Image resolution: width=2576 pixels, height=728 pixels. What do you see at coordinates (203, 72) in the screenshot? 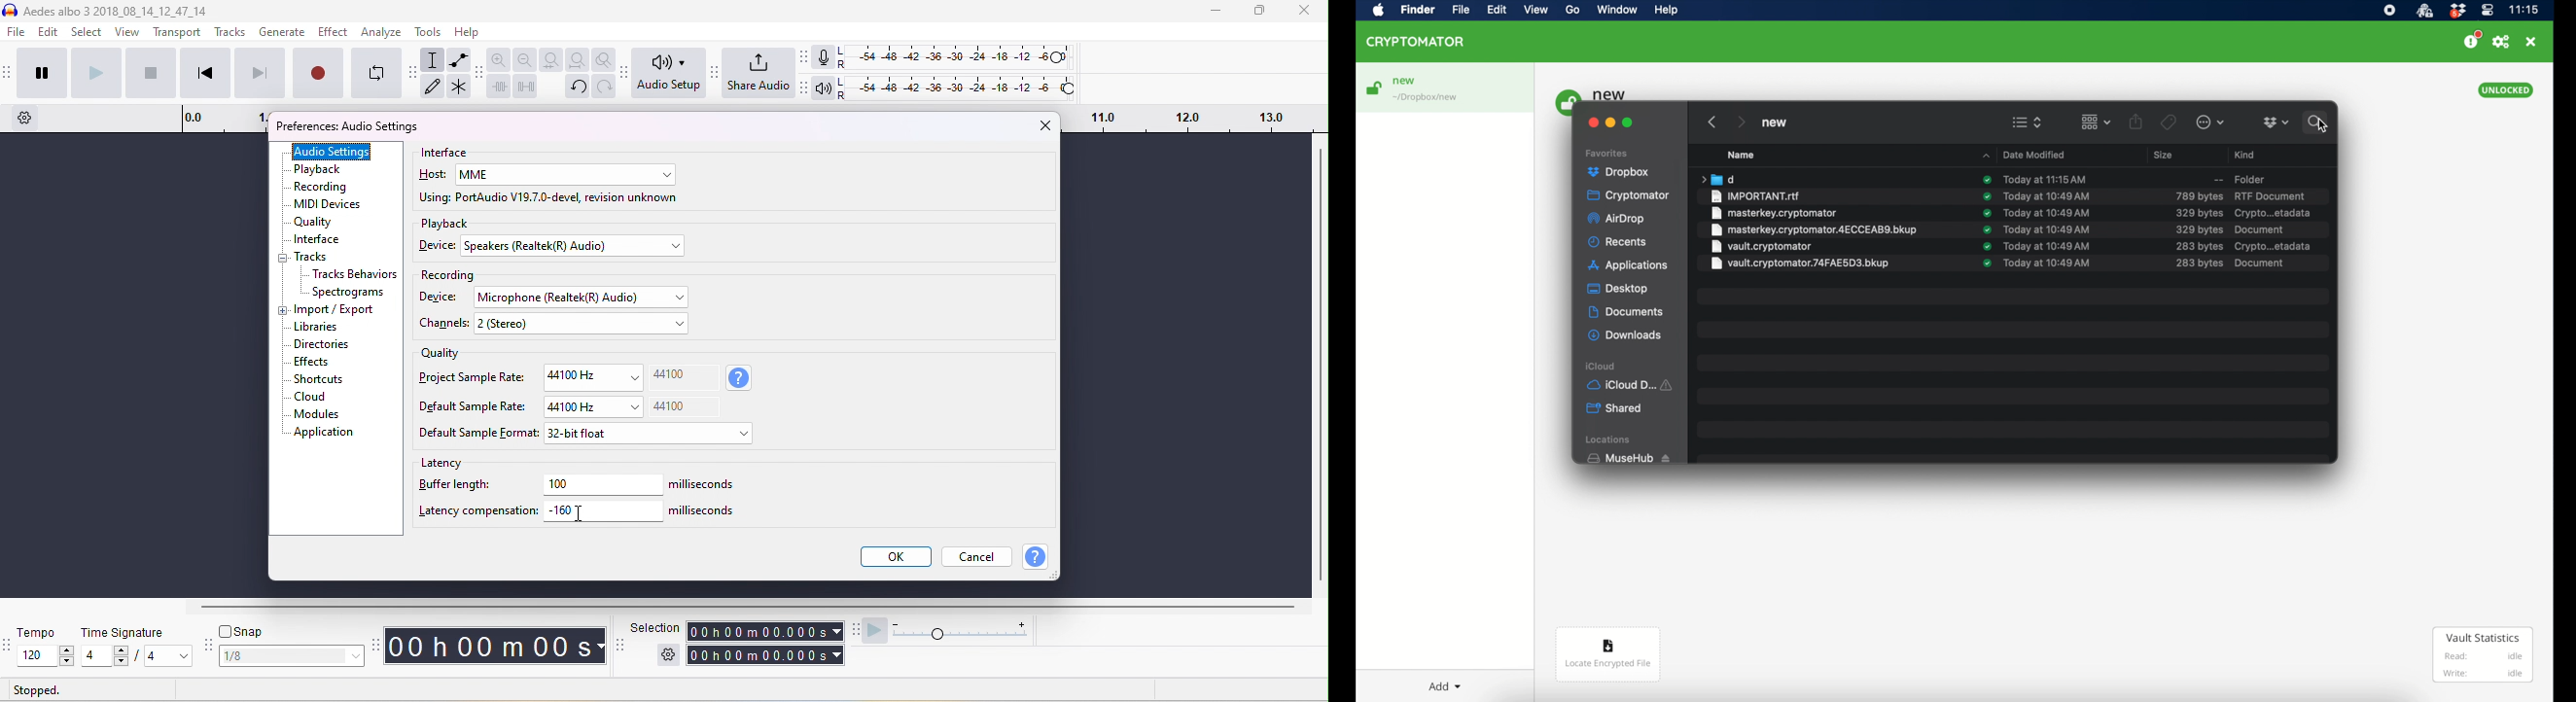
I see `skip to start` at bounding box center [203, 72].